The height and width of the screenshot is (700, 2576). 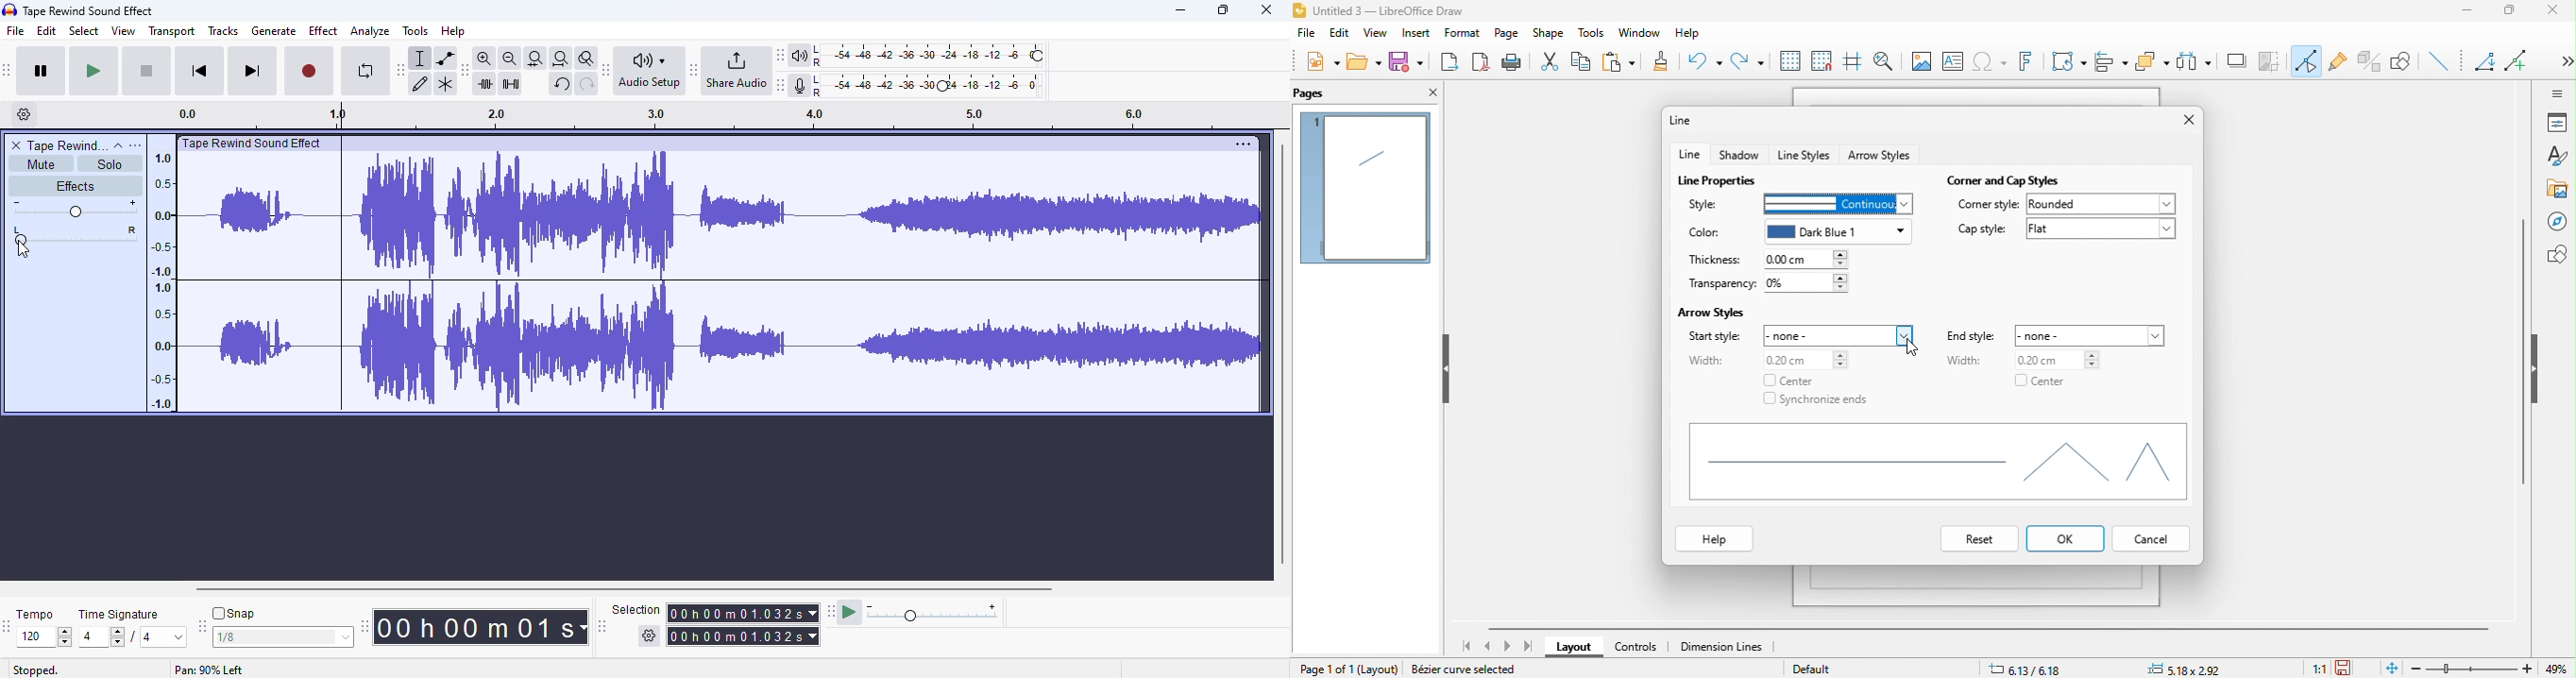 I want to click on 6.13/6.18, so click(x=2027, y=669).